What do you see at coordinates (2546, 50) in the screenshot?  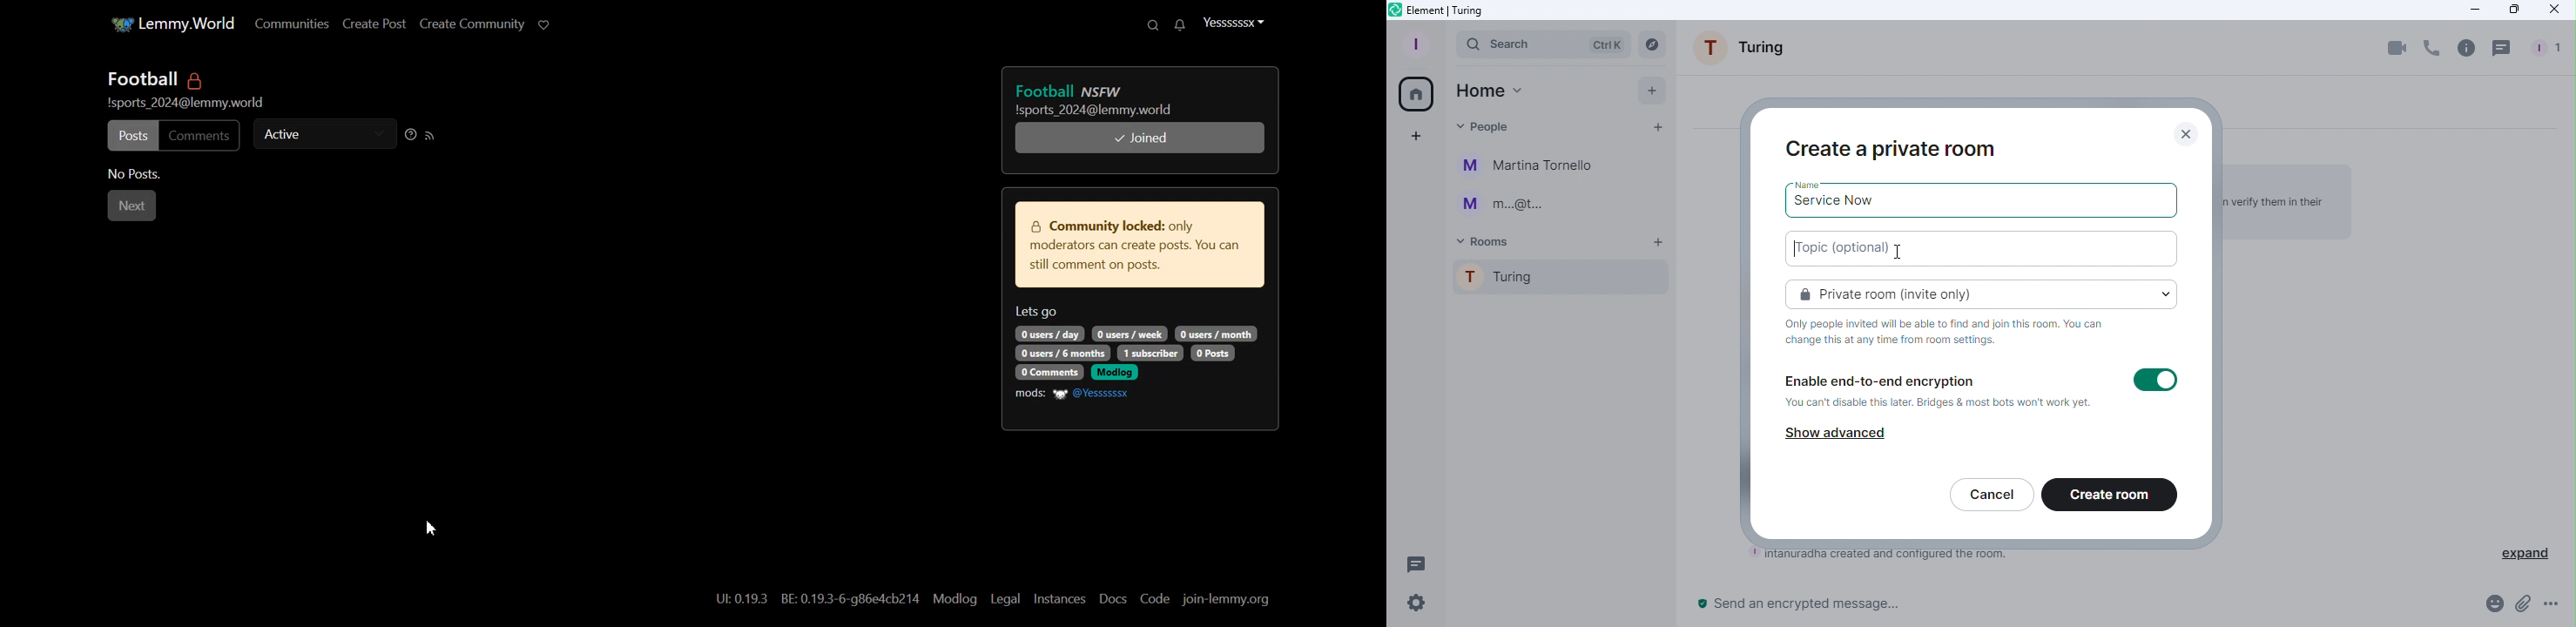 I see `People` at bounding box center [2546, 50].